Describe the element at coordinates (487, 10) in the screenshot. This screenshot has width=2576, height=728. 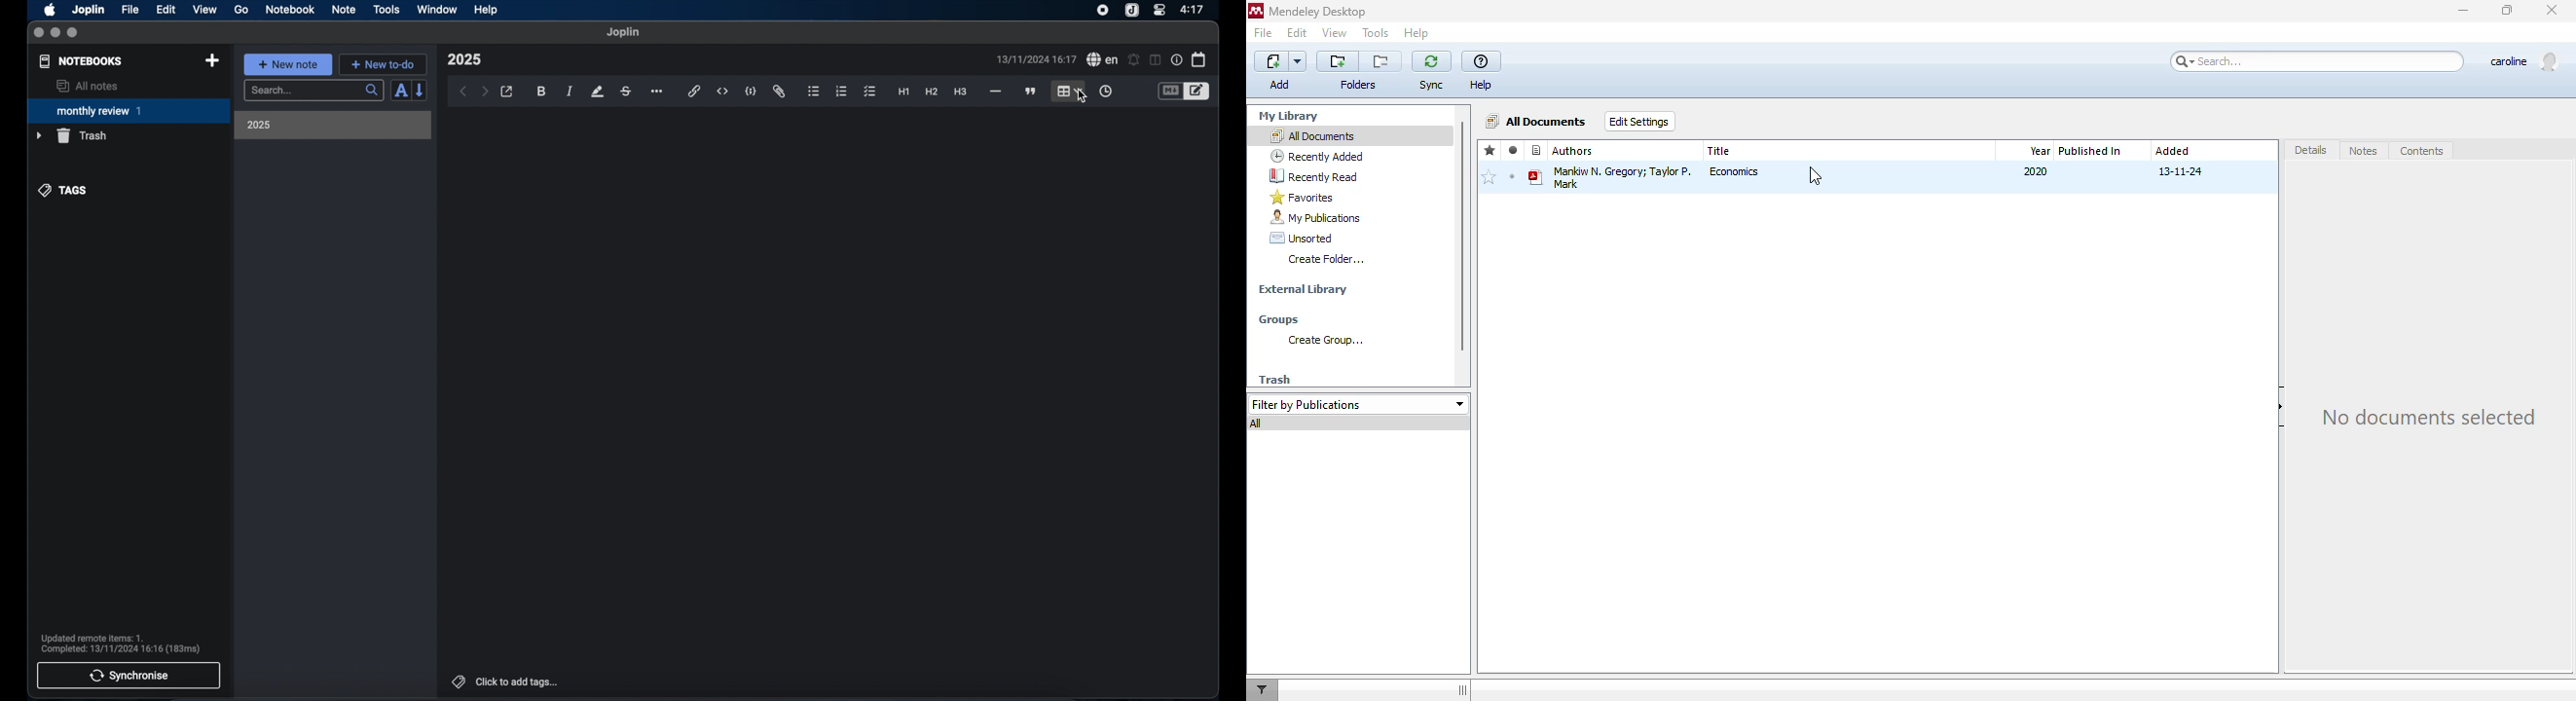
I see `help` at that location.